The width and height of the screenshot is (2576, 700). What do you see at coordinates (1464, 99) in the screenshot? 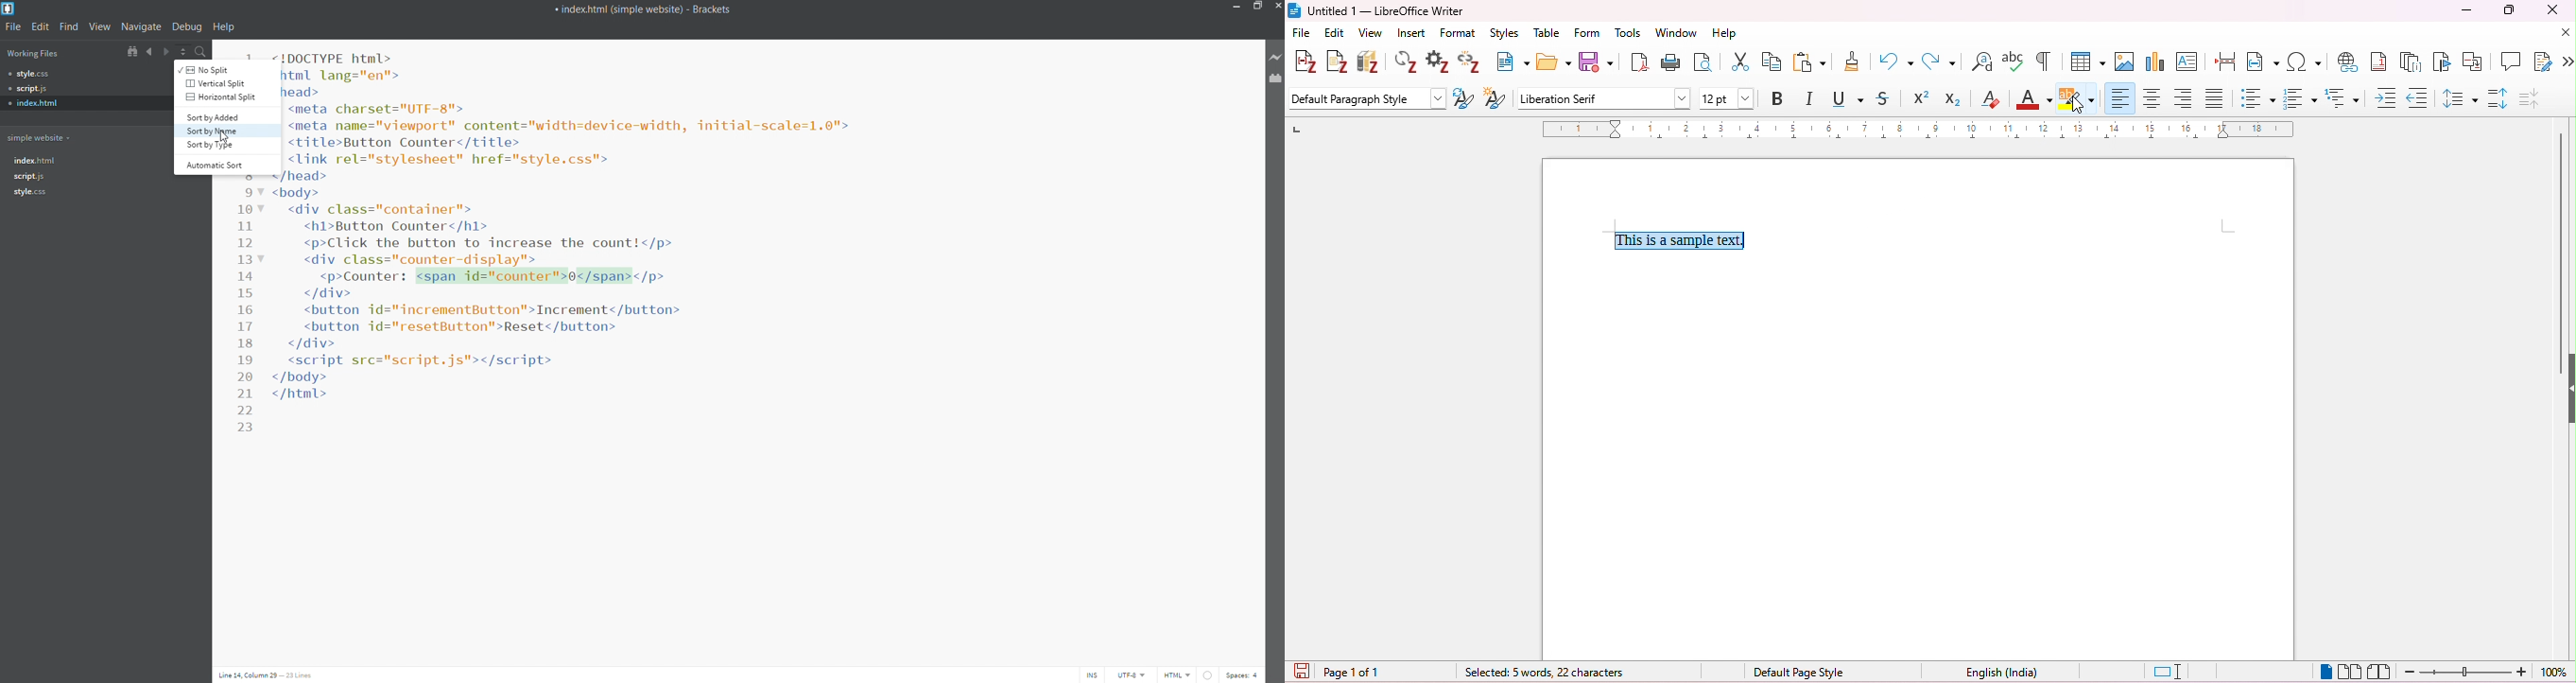
I see `update style` at bounding box center [1464, 99].